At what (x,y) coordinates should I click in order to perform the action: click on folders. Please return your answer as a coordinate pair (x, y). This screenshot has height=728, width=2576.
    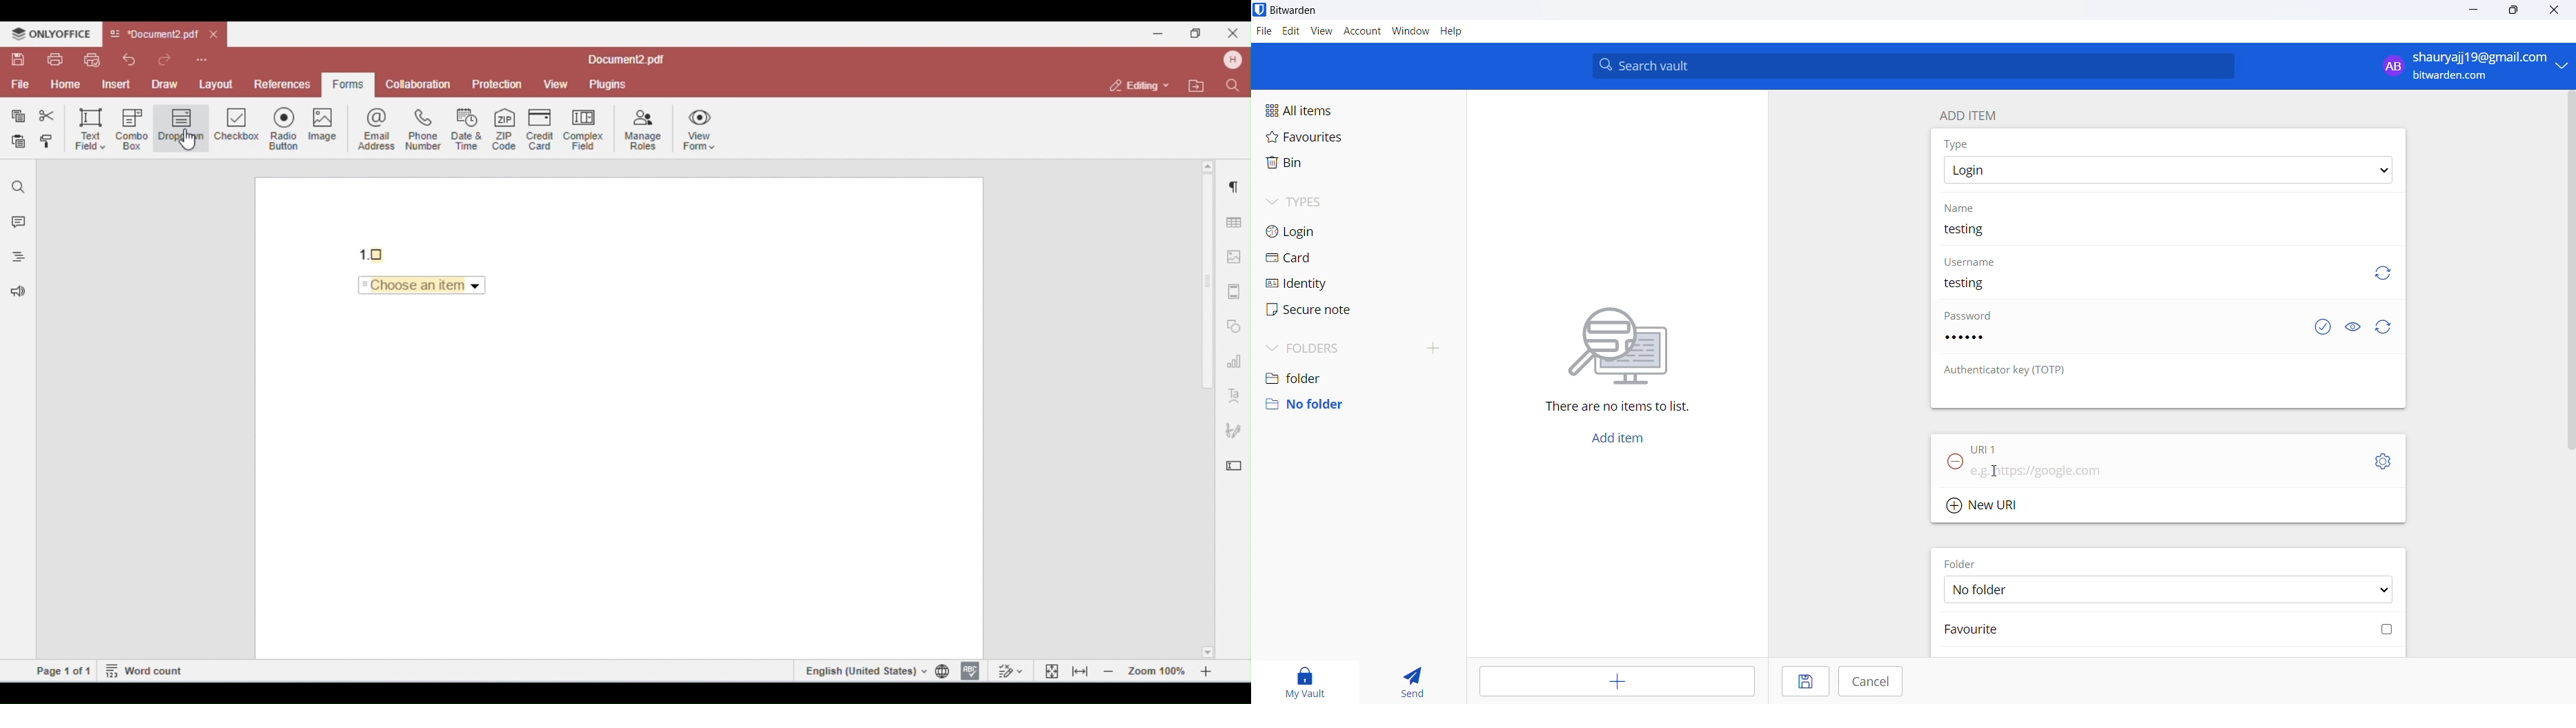
    Looking at the image, I should click on (1361, 345).